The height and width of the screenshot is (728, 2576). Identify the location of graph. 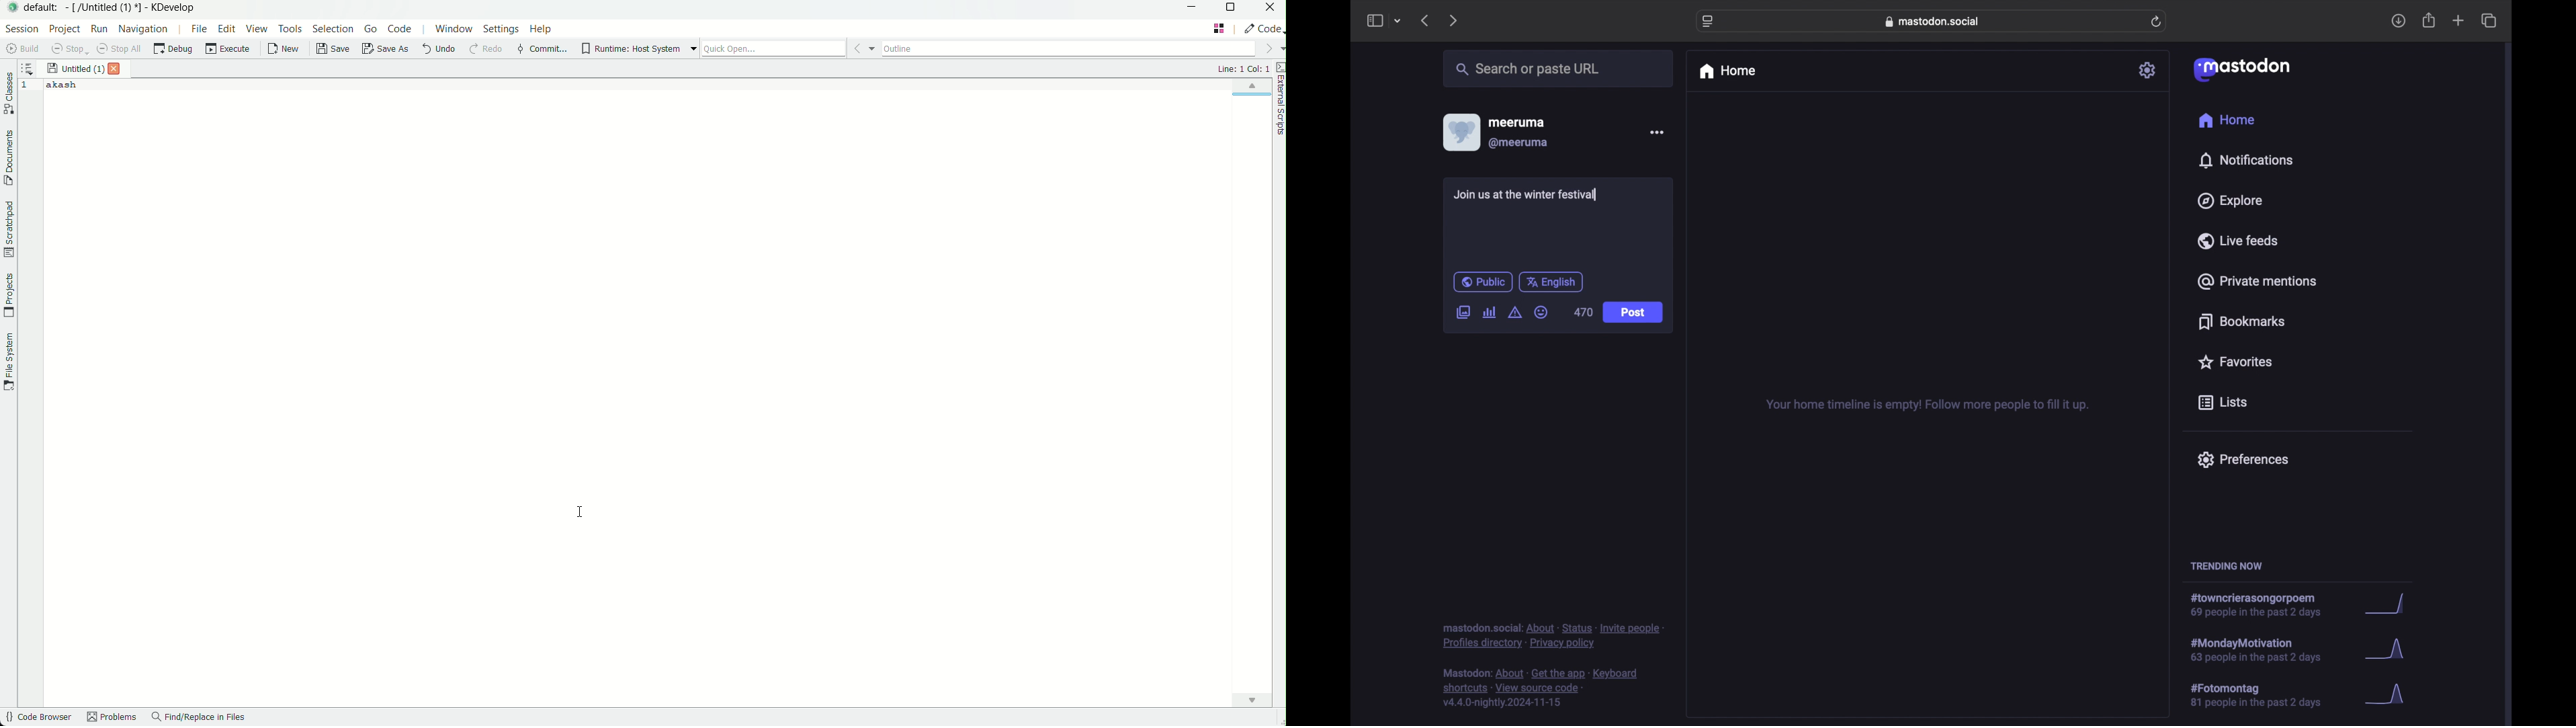
(2389, 605).